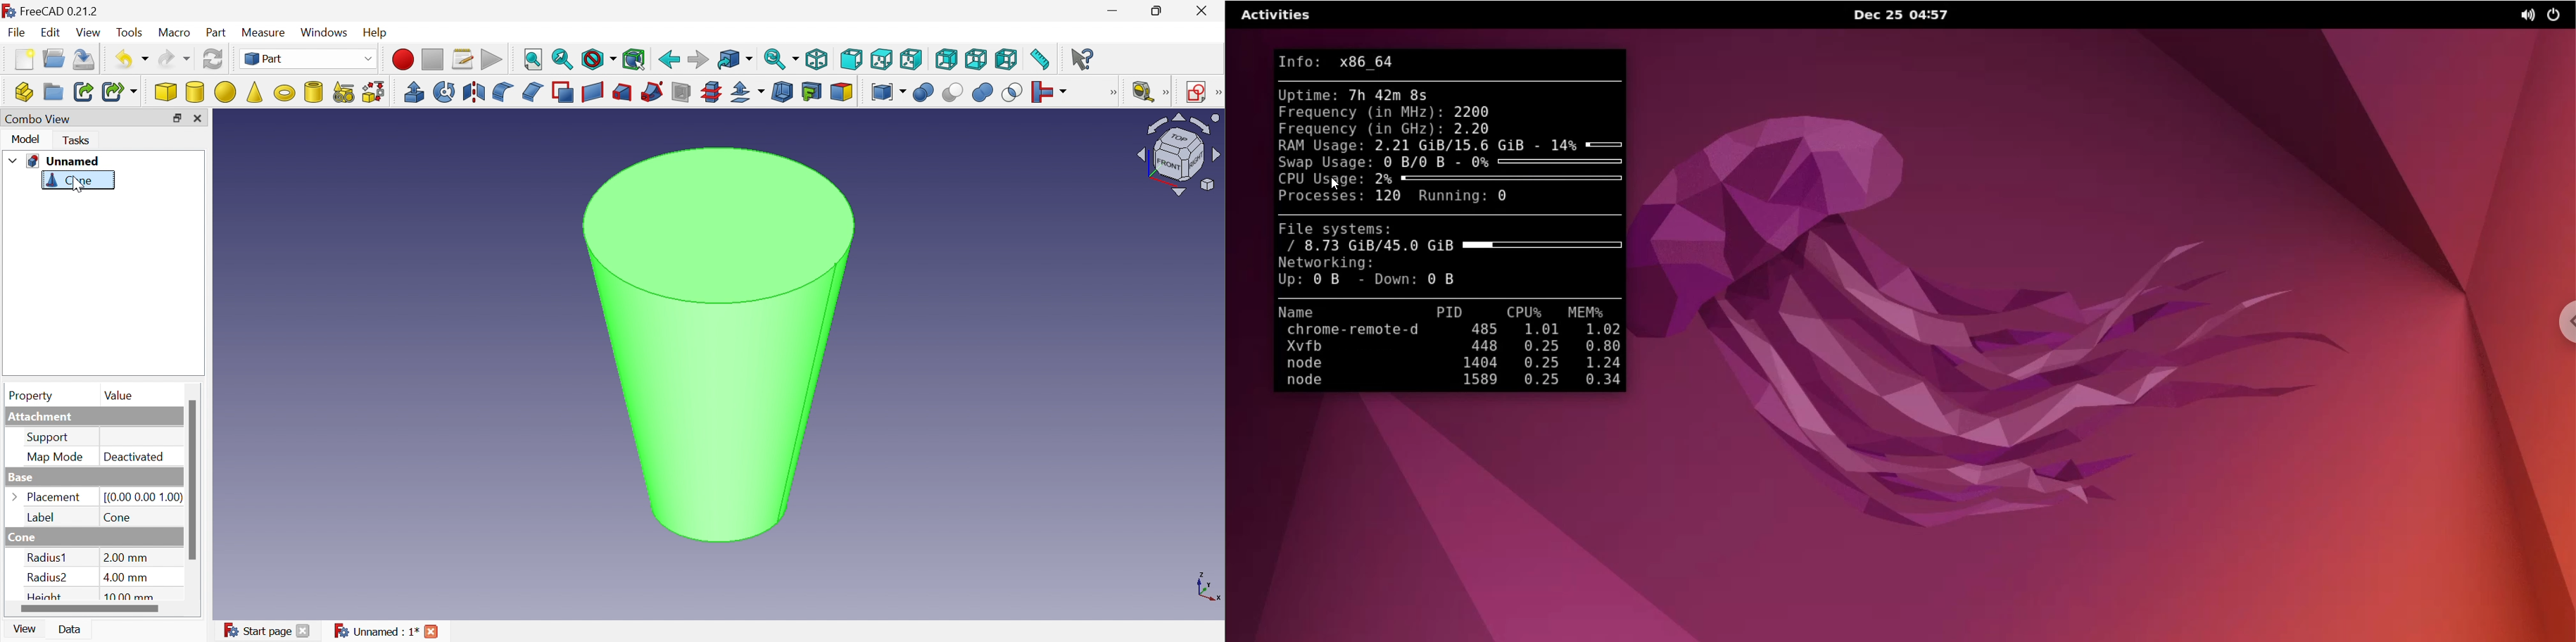  Describe the element at coordinates (78, 186) in the screenshot. I see `Cursor` at that location.